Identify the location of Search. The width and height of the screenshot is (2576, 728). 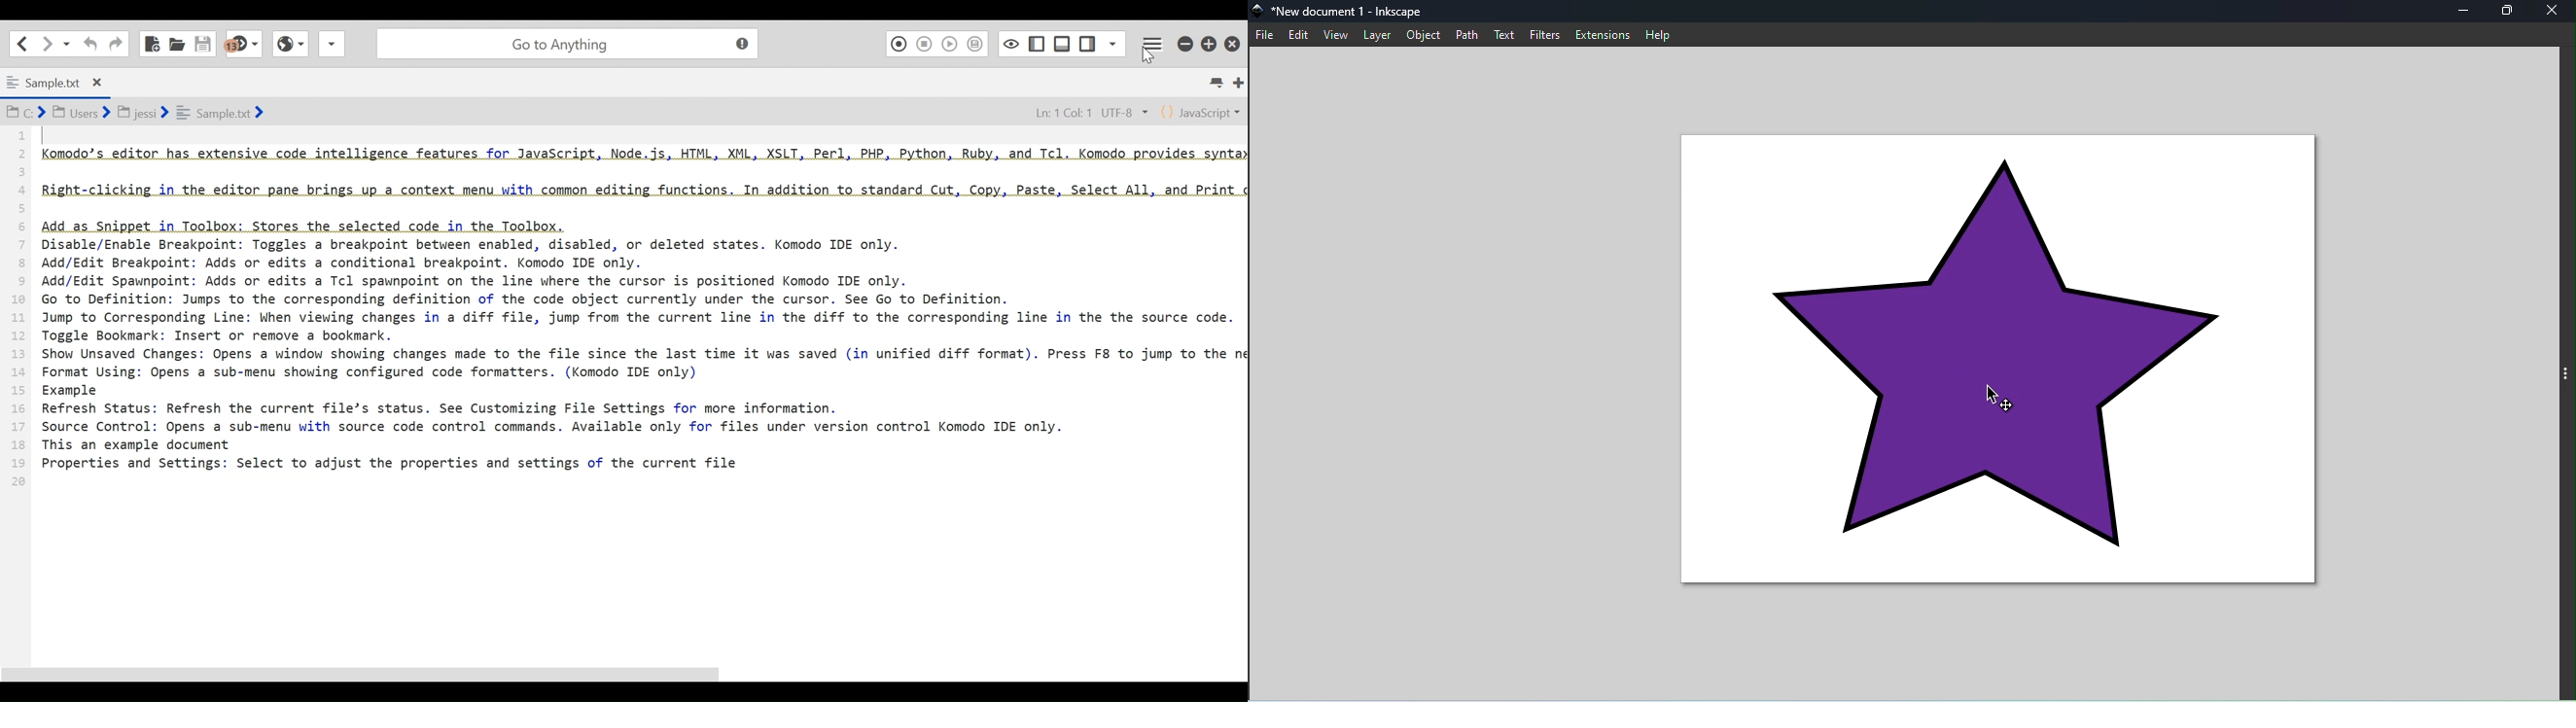
(565, 42).